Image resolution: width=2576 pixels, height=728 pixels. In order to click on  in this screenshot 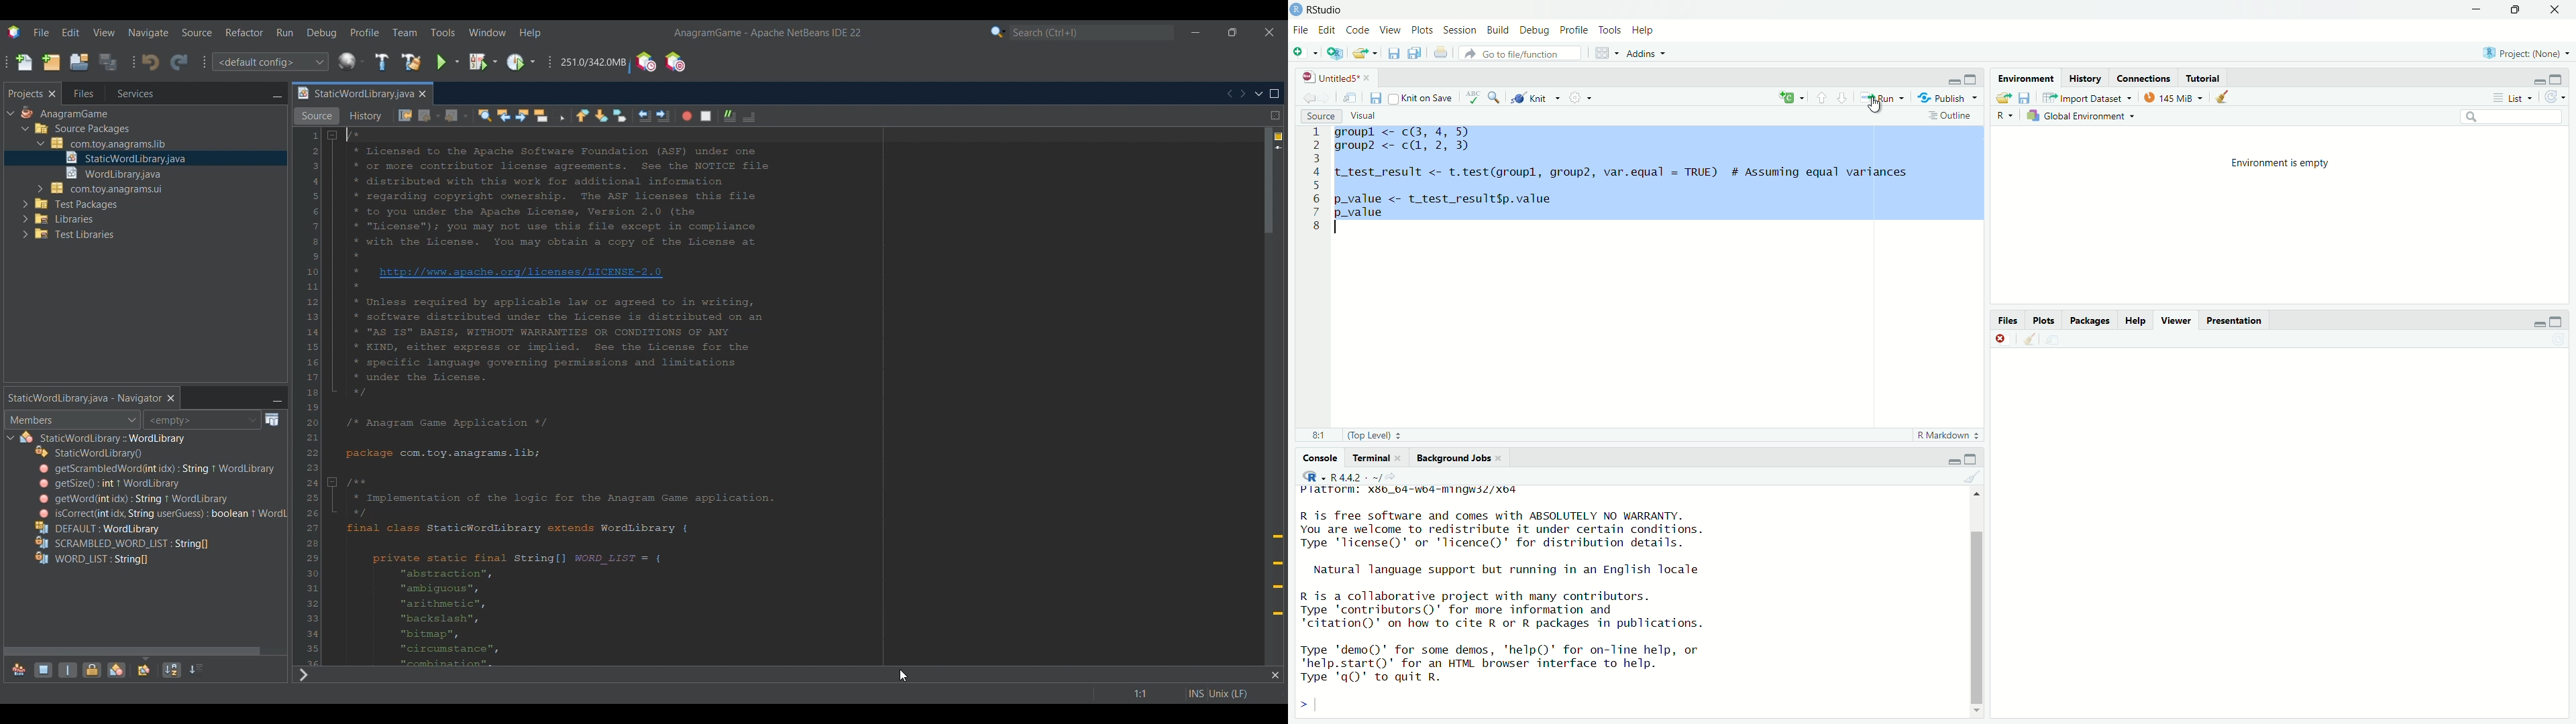, I will do `click(2006, 116)`.